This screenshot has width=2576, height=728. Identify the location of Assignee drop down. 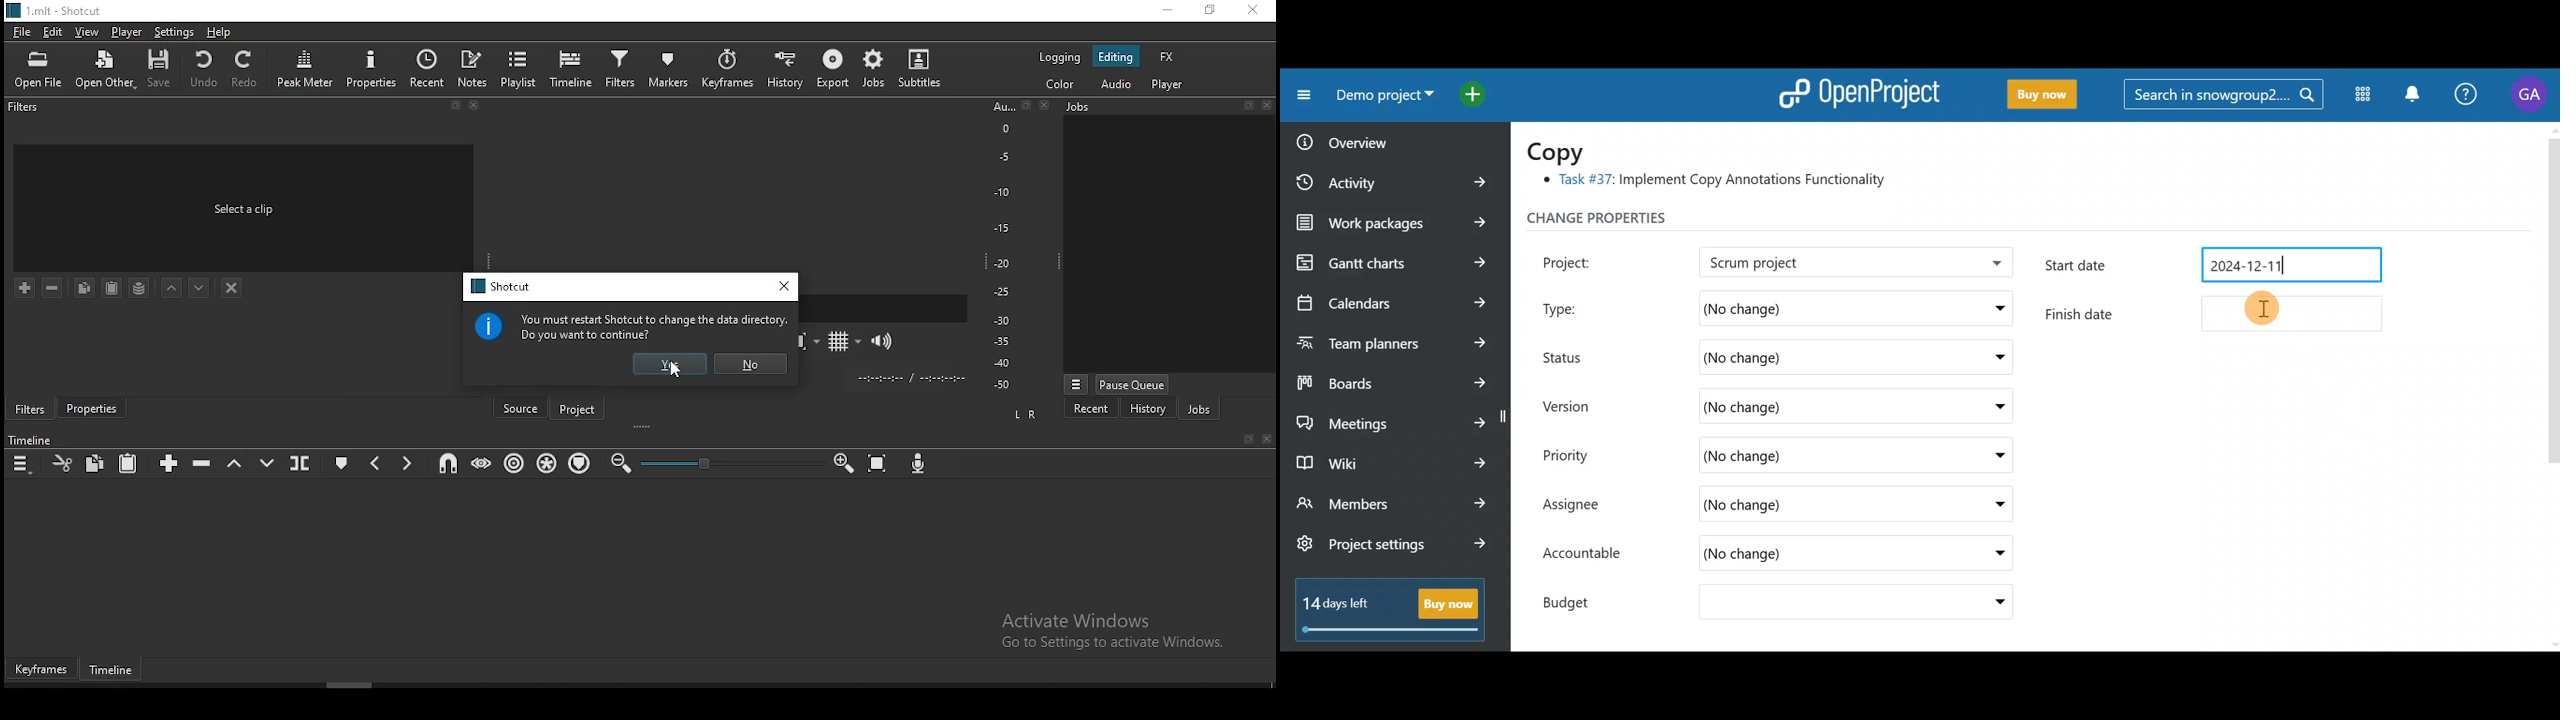
(1989, 505).